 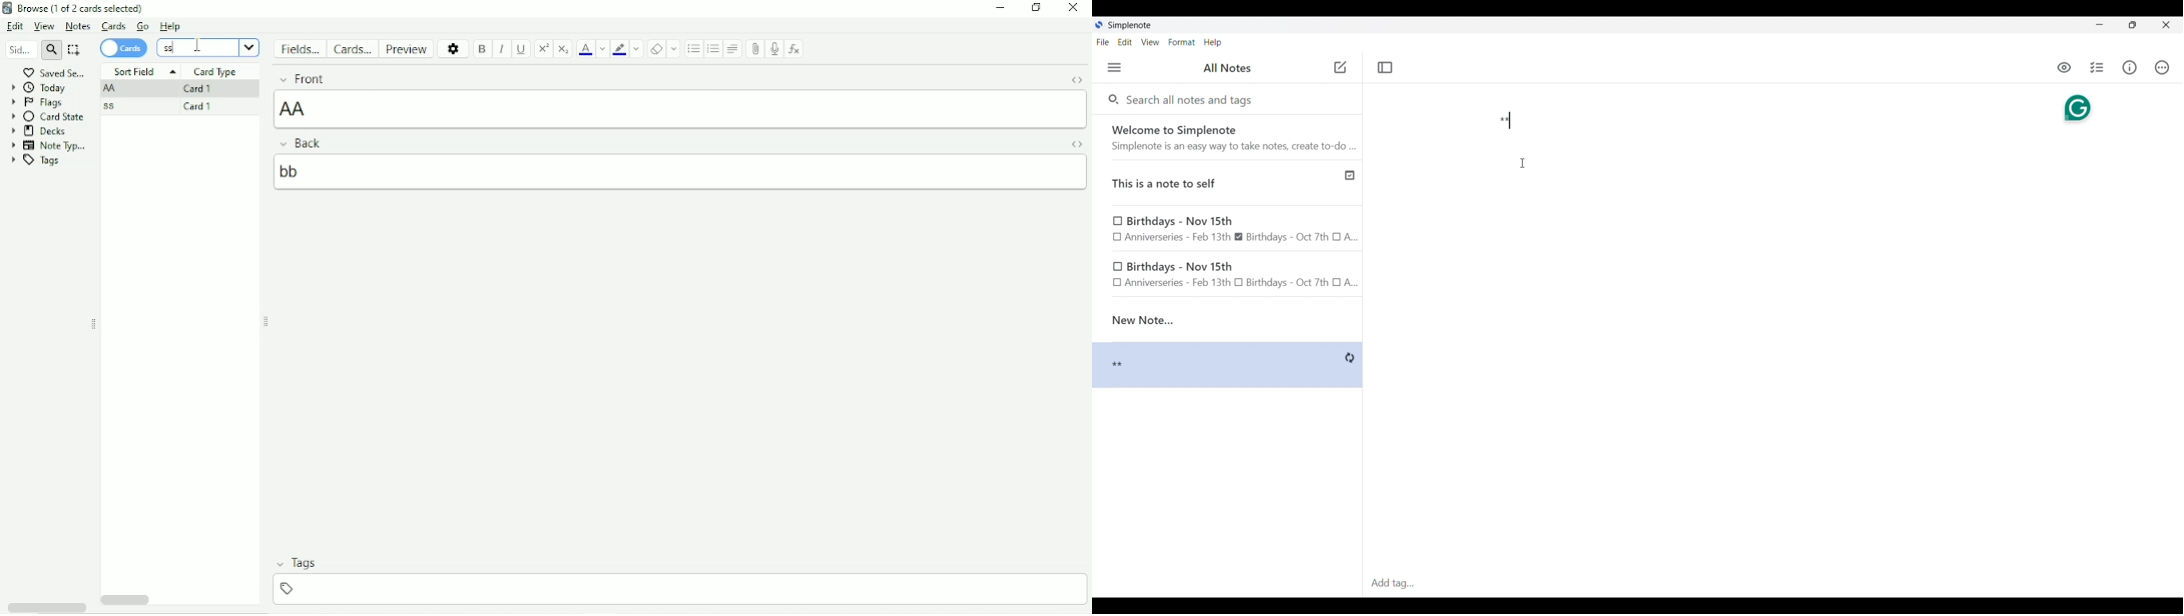 I want to click on Preview, so click(x=409, y=49).